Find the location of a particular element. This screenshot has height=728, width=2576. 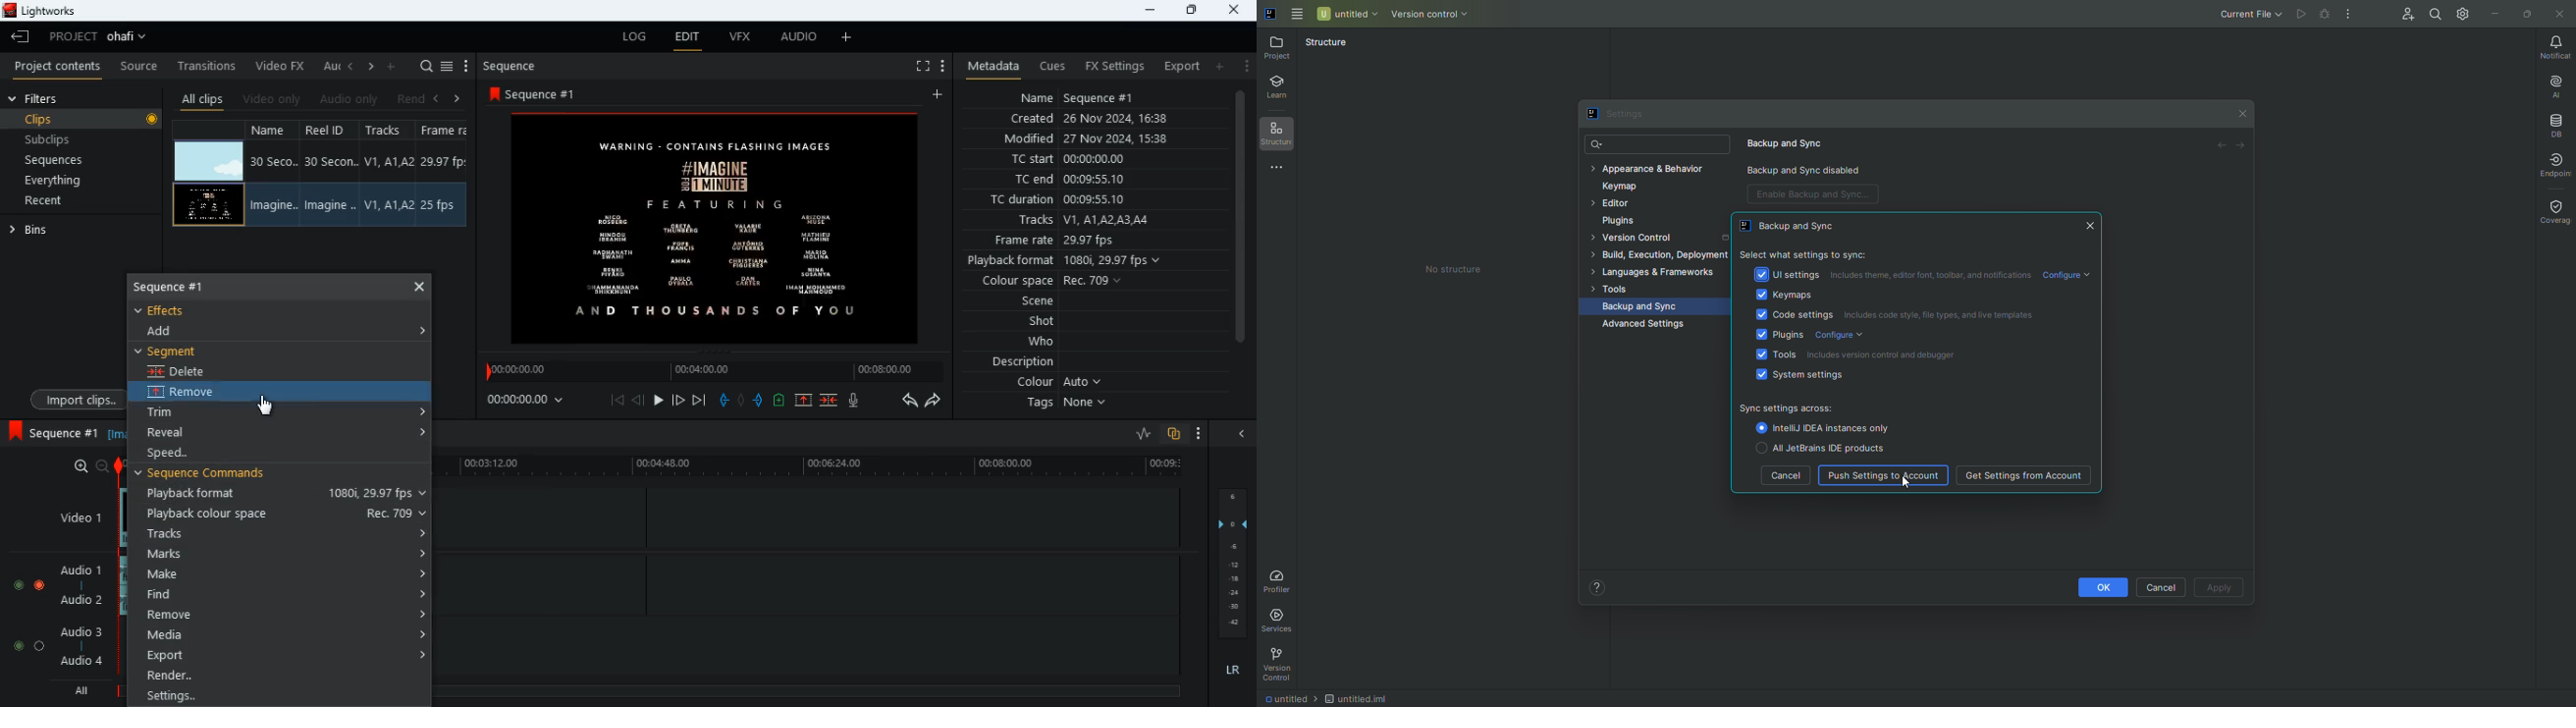

right is located at coordinates (371, 67).